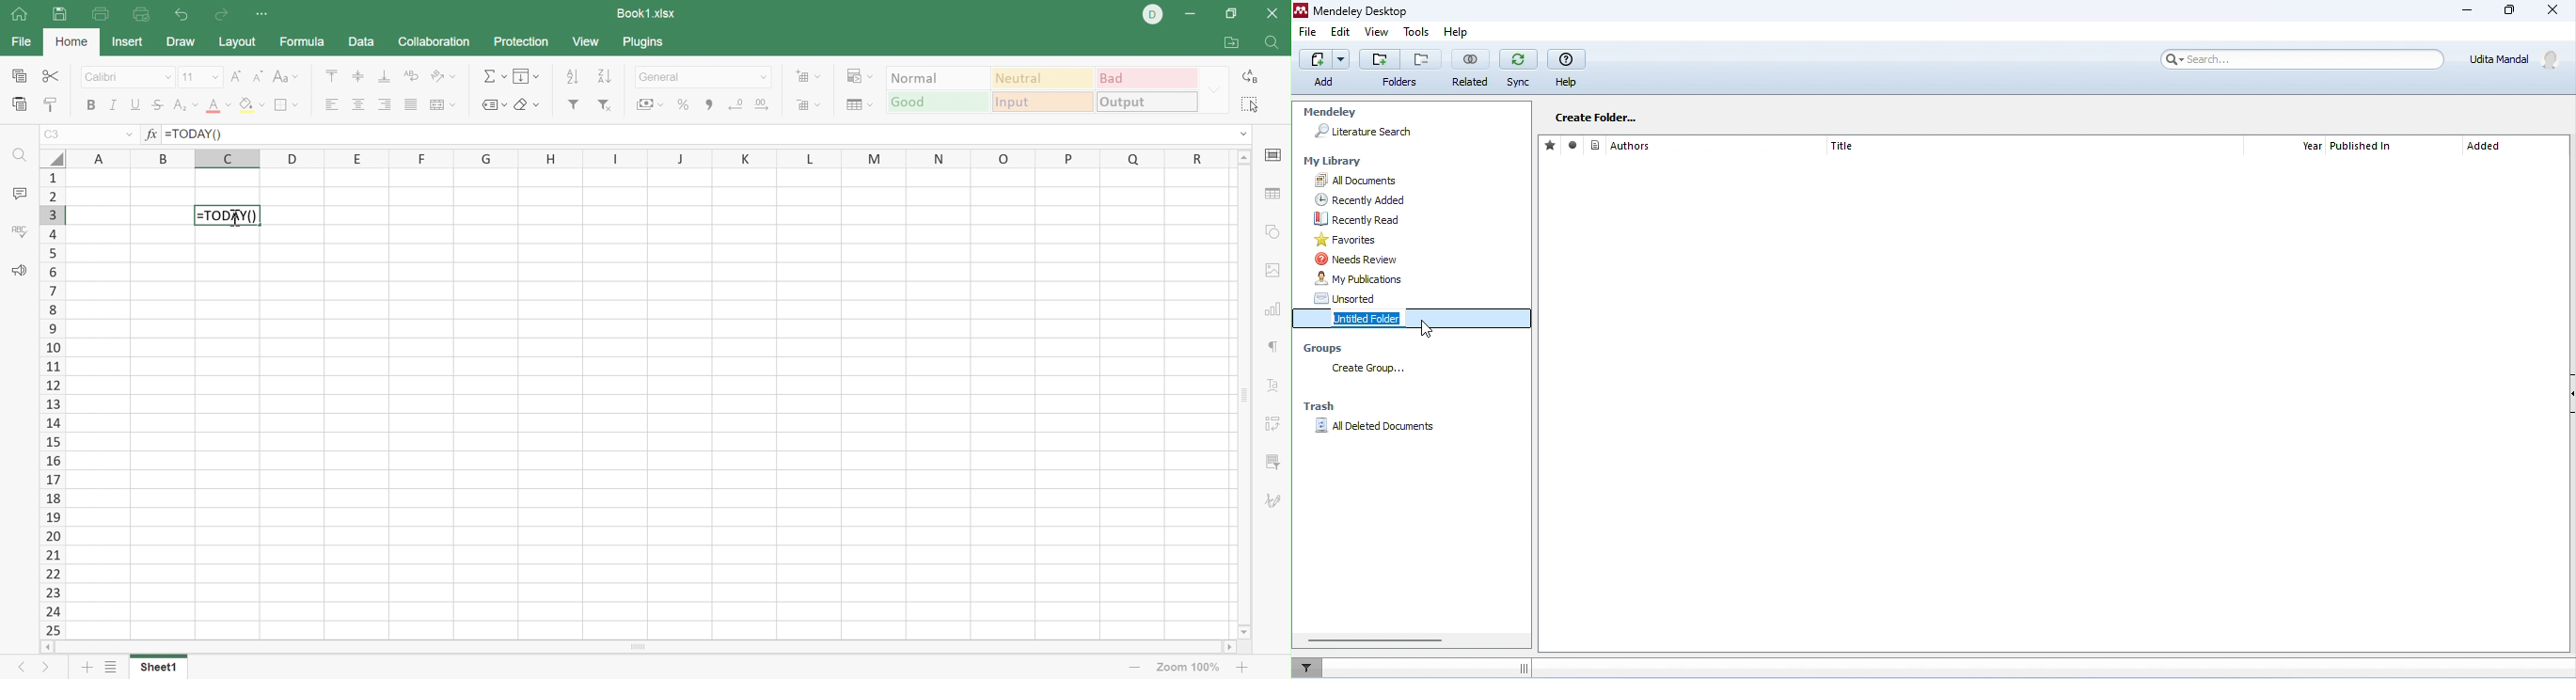 The image size is (2576, 700). I want to click on Output, so click(1145, 102).